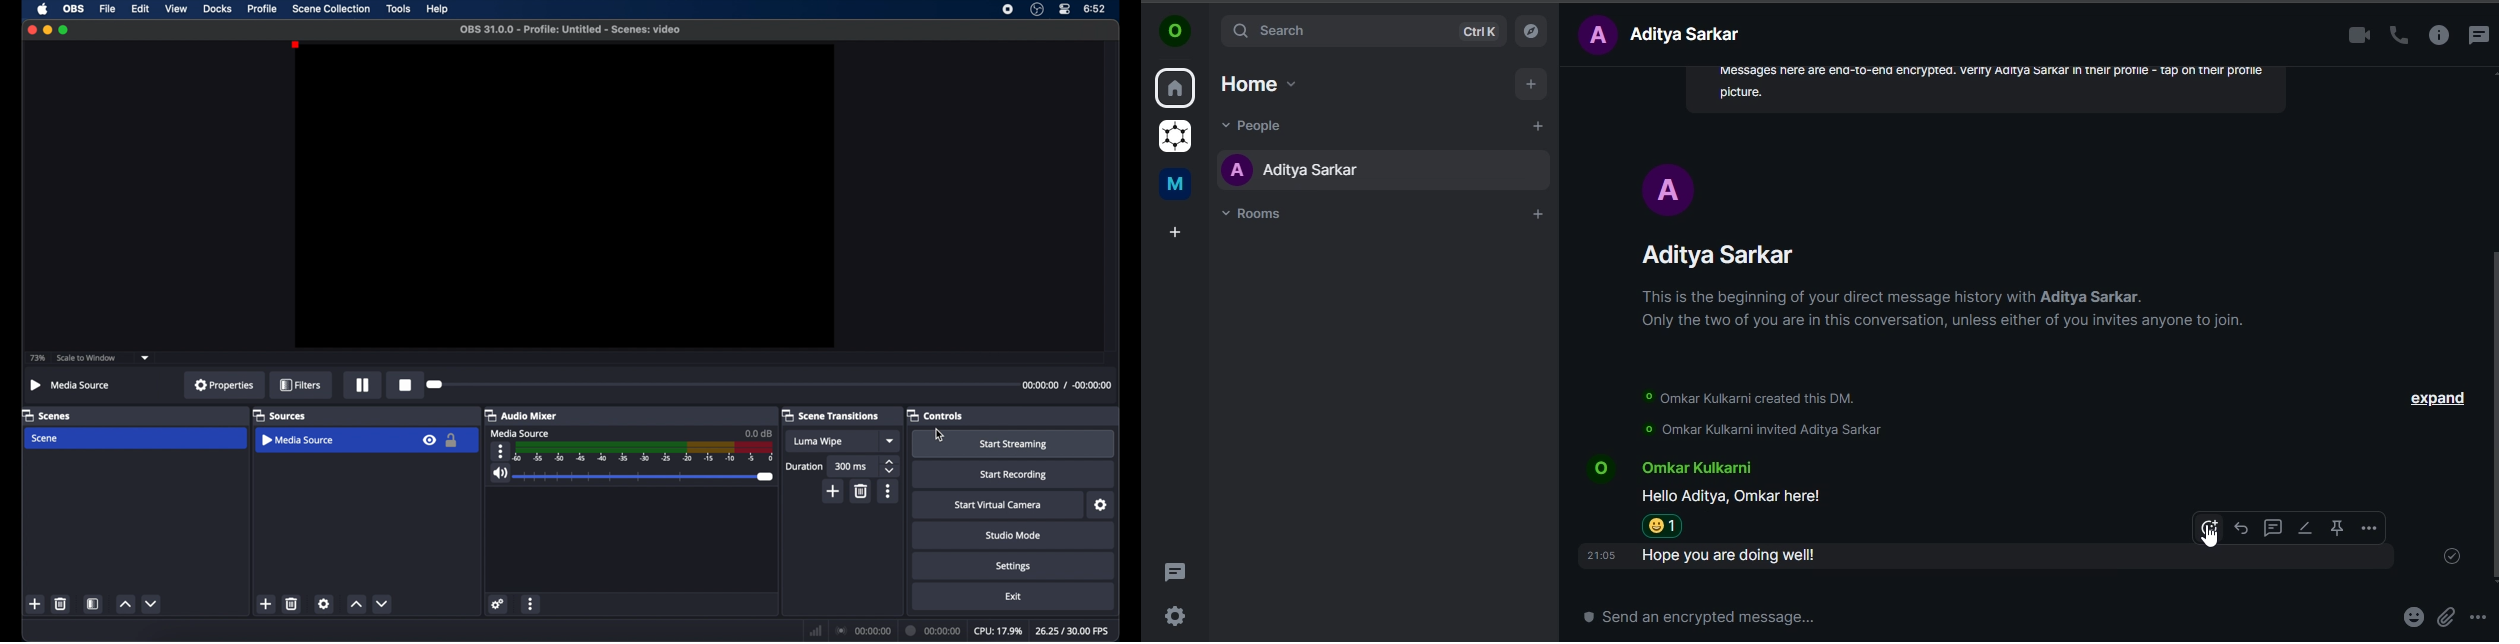 The image size is (2520, 644). Describe the element at coordinates (292, 604) in the screenshot. I see `delete` at that location.